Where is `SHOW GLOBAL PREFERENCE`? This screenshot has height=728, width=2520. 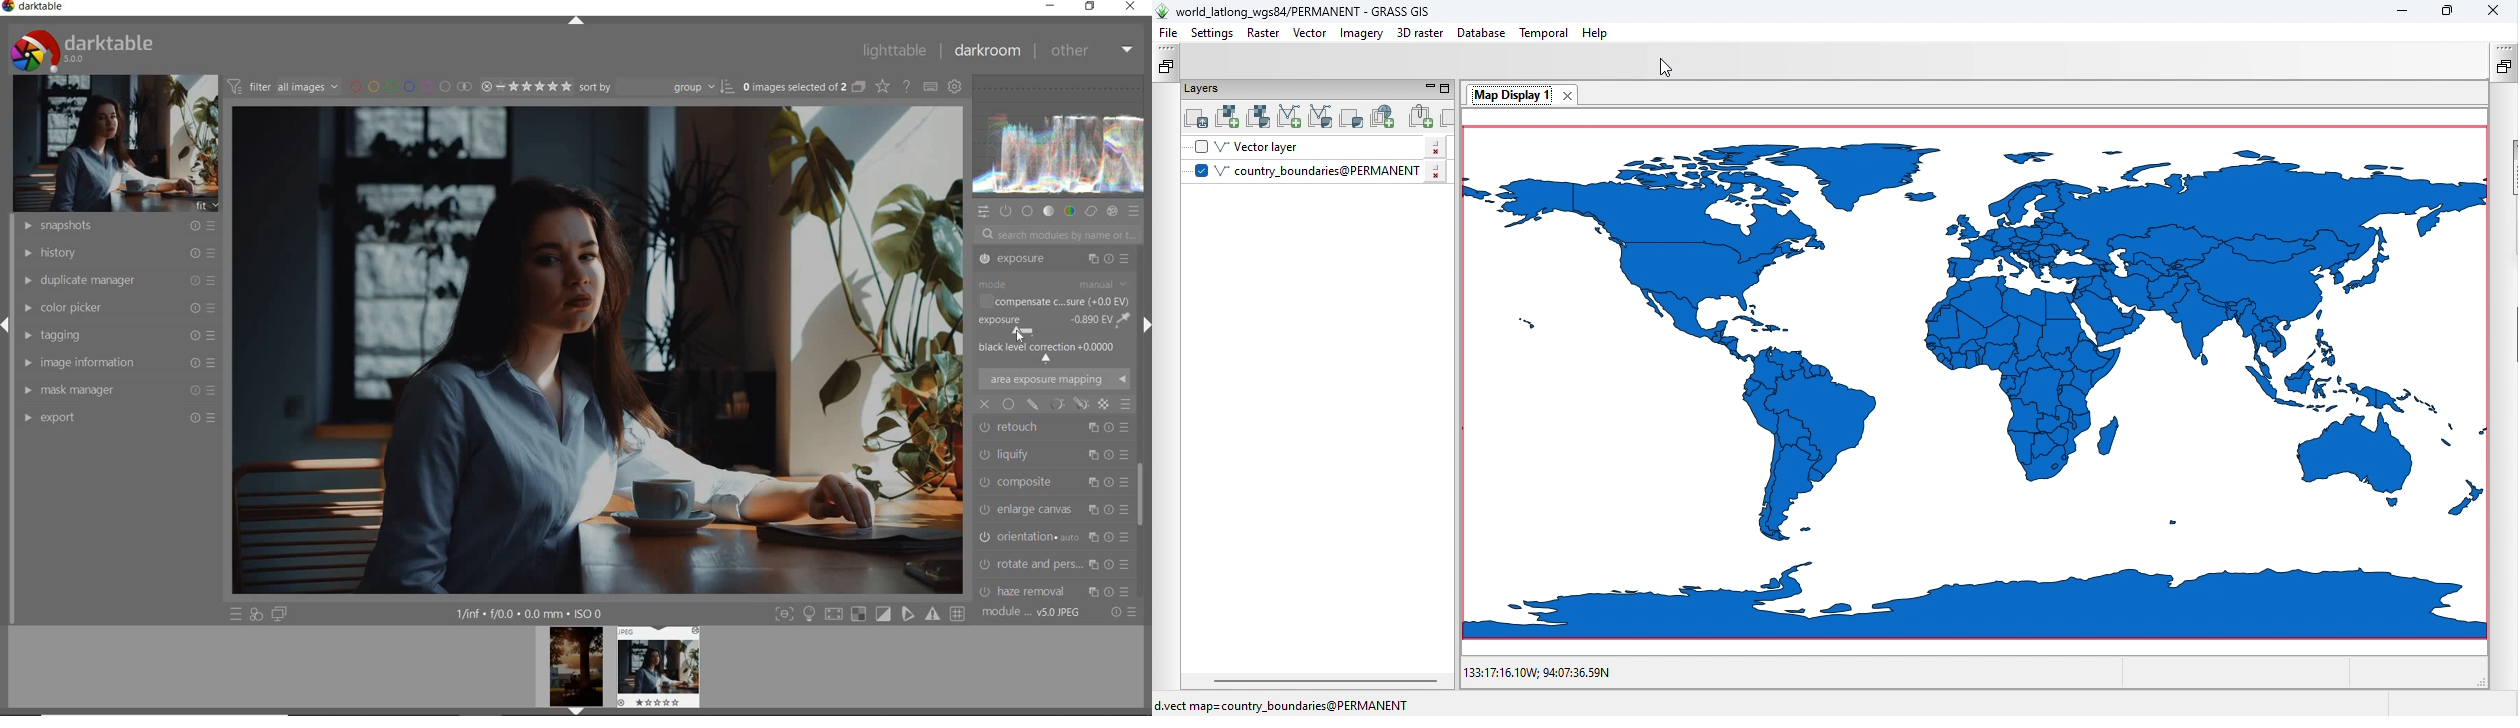 SHOW GLOBAL PREFERENCE is located at coordinates (956, 86).